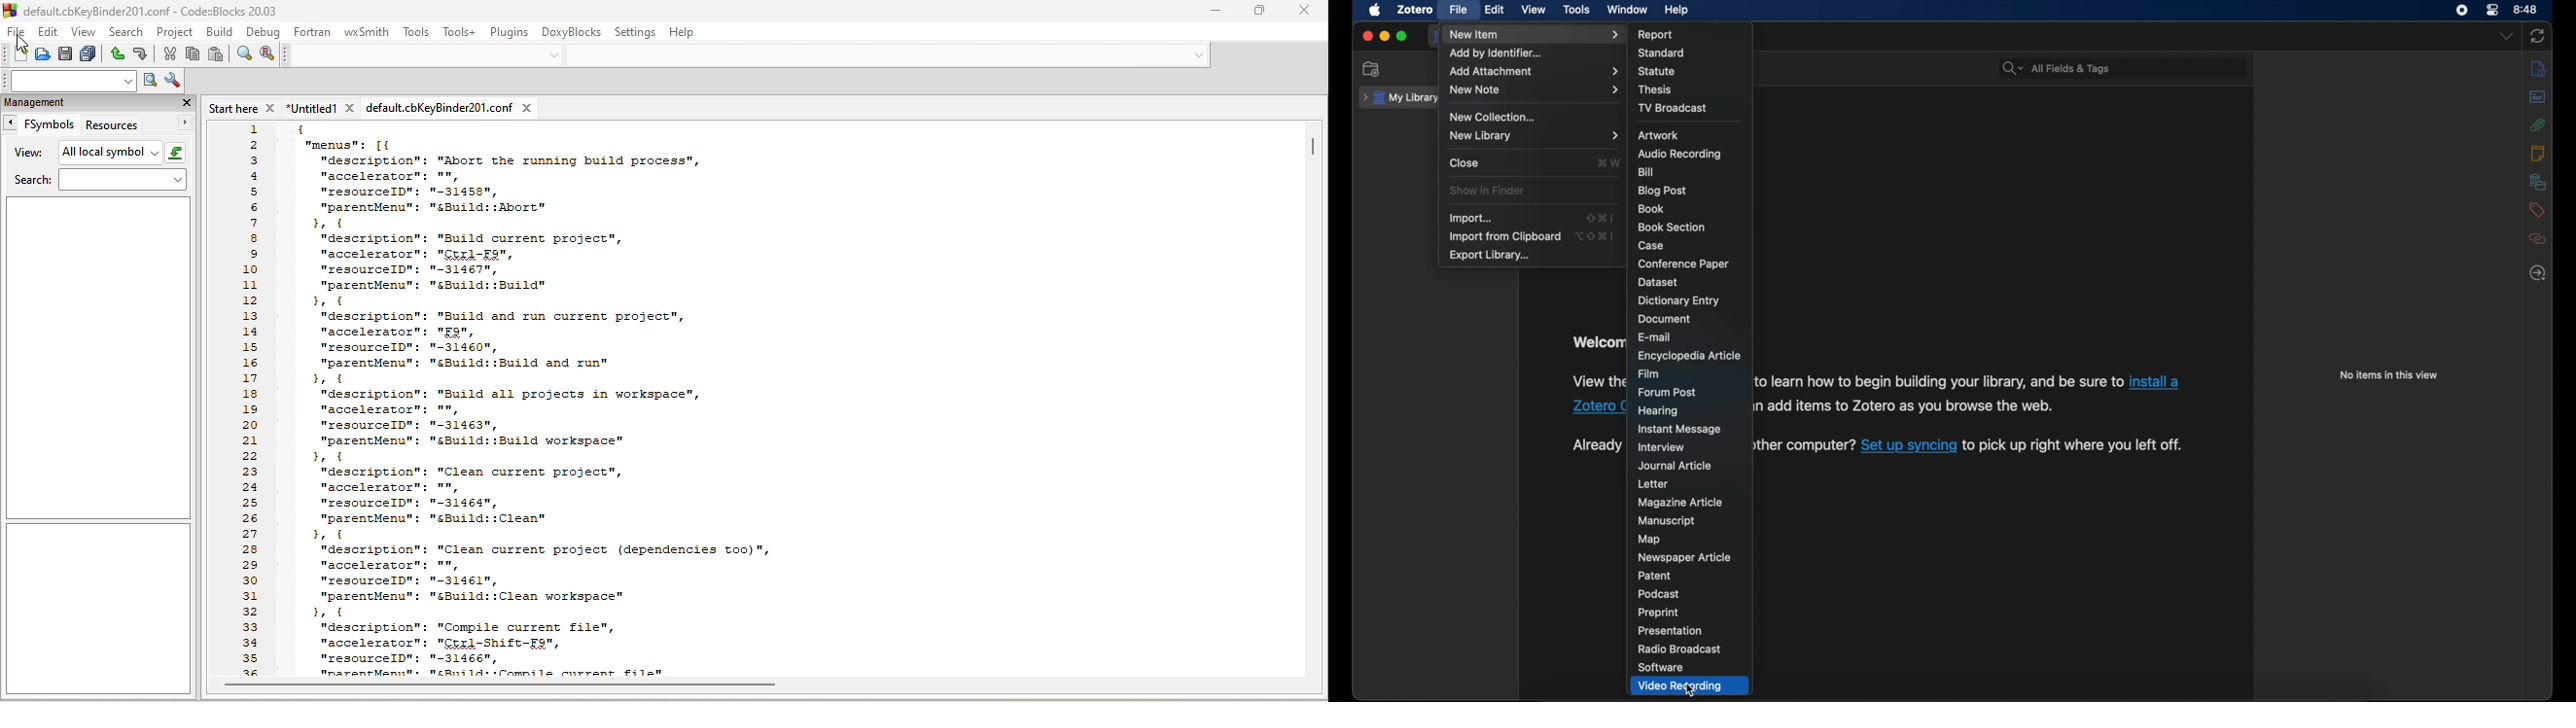 The image size is (2576, 728). Describe the element at coordinates (1493, 117) in the screenshot. I see `new collection` at that location.